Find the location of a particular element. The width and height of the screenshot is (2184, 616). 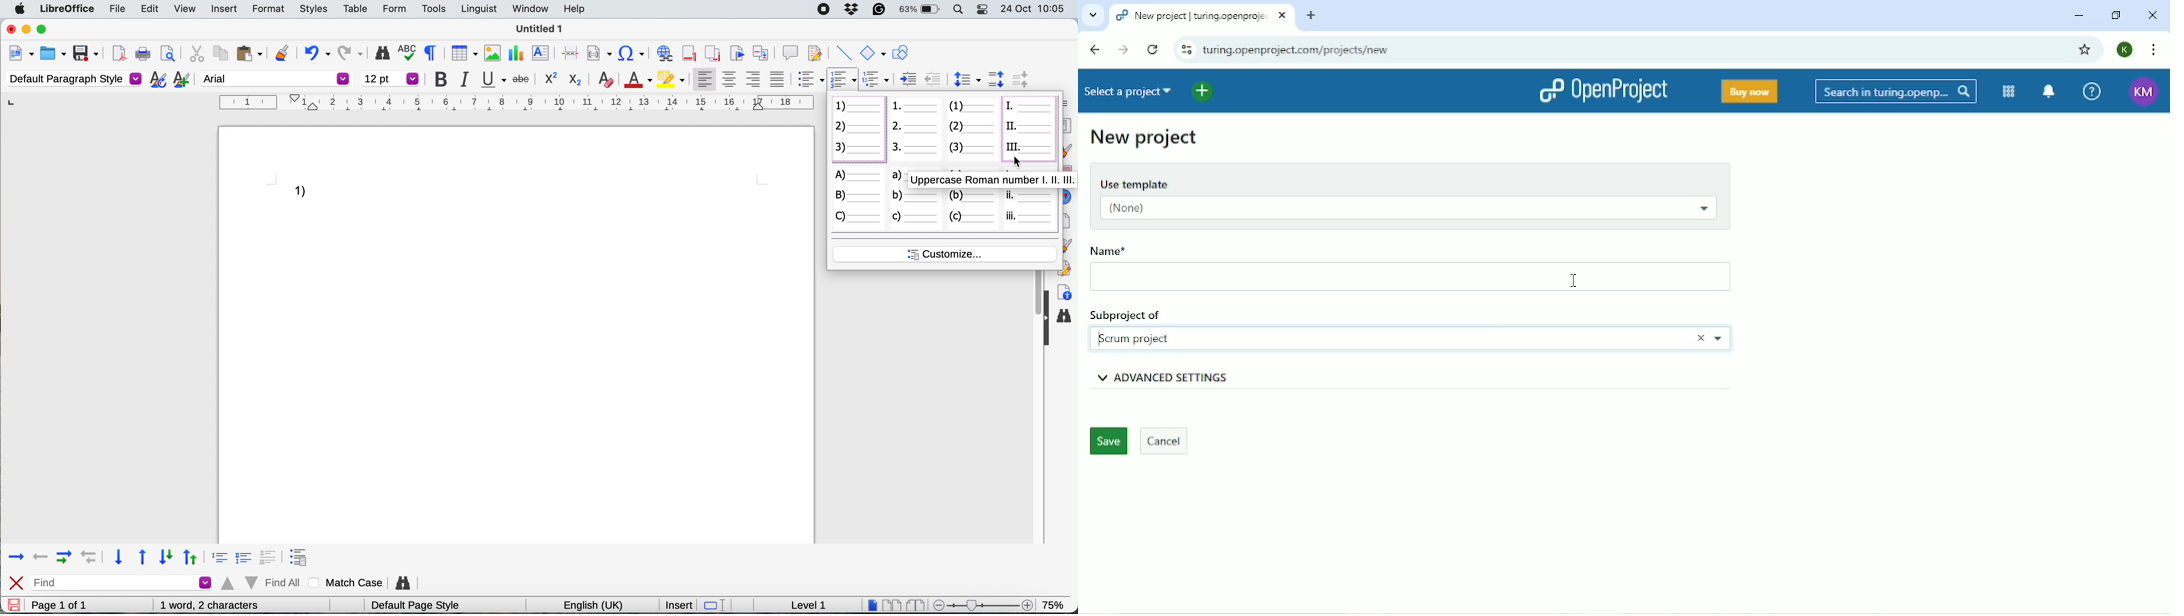

down is located at coordinates (166, 557).